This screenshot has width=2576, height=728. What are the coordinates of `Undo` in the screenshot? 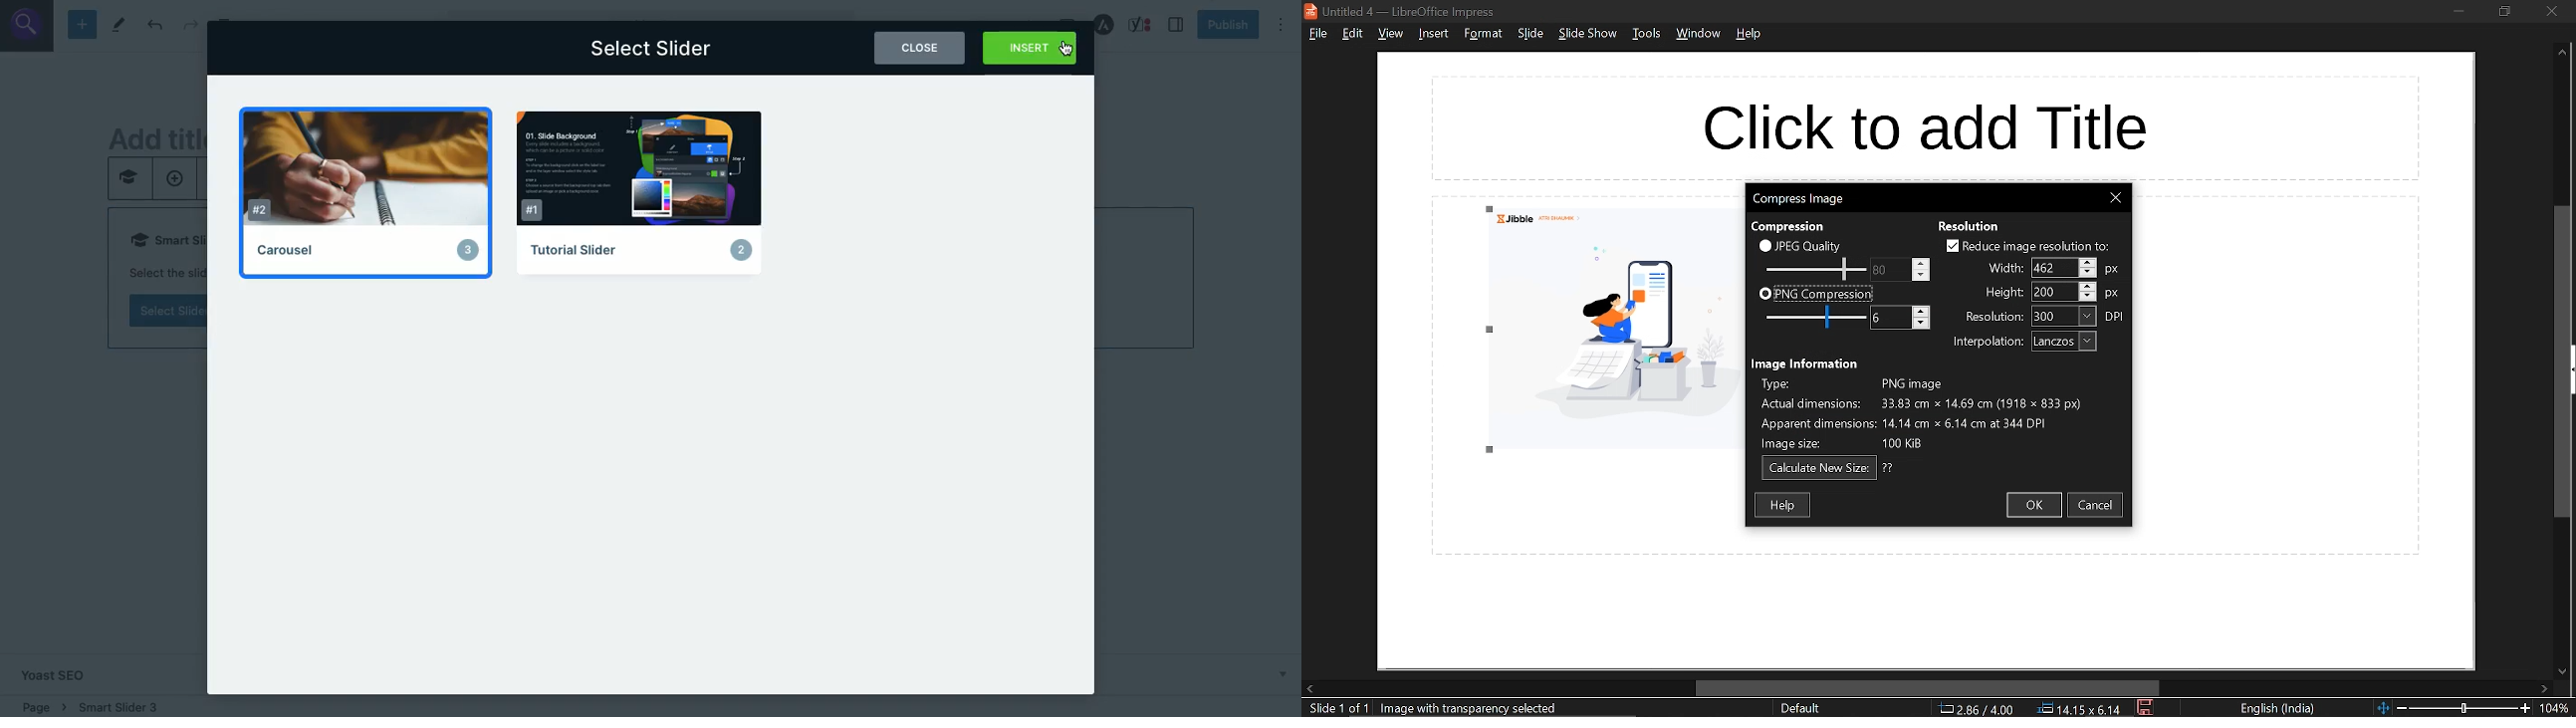 It's located at (155, 24).